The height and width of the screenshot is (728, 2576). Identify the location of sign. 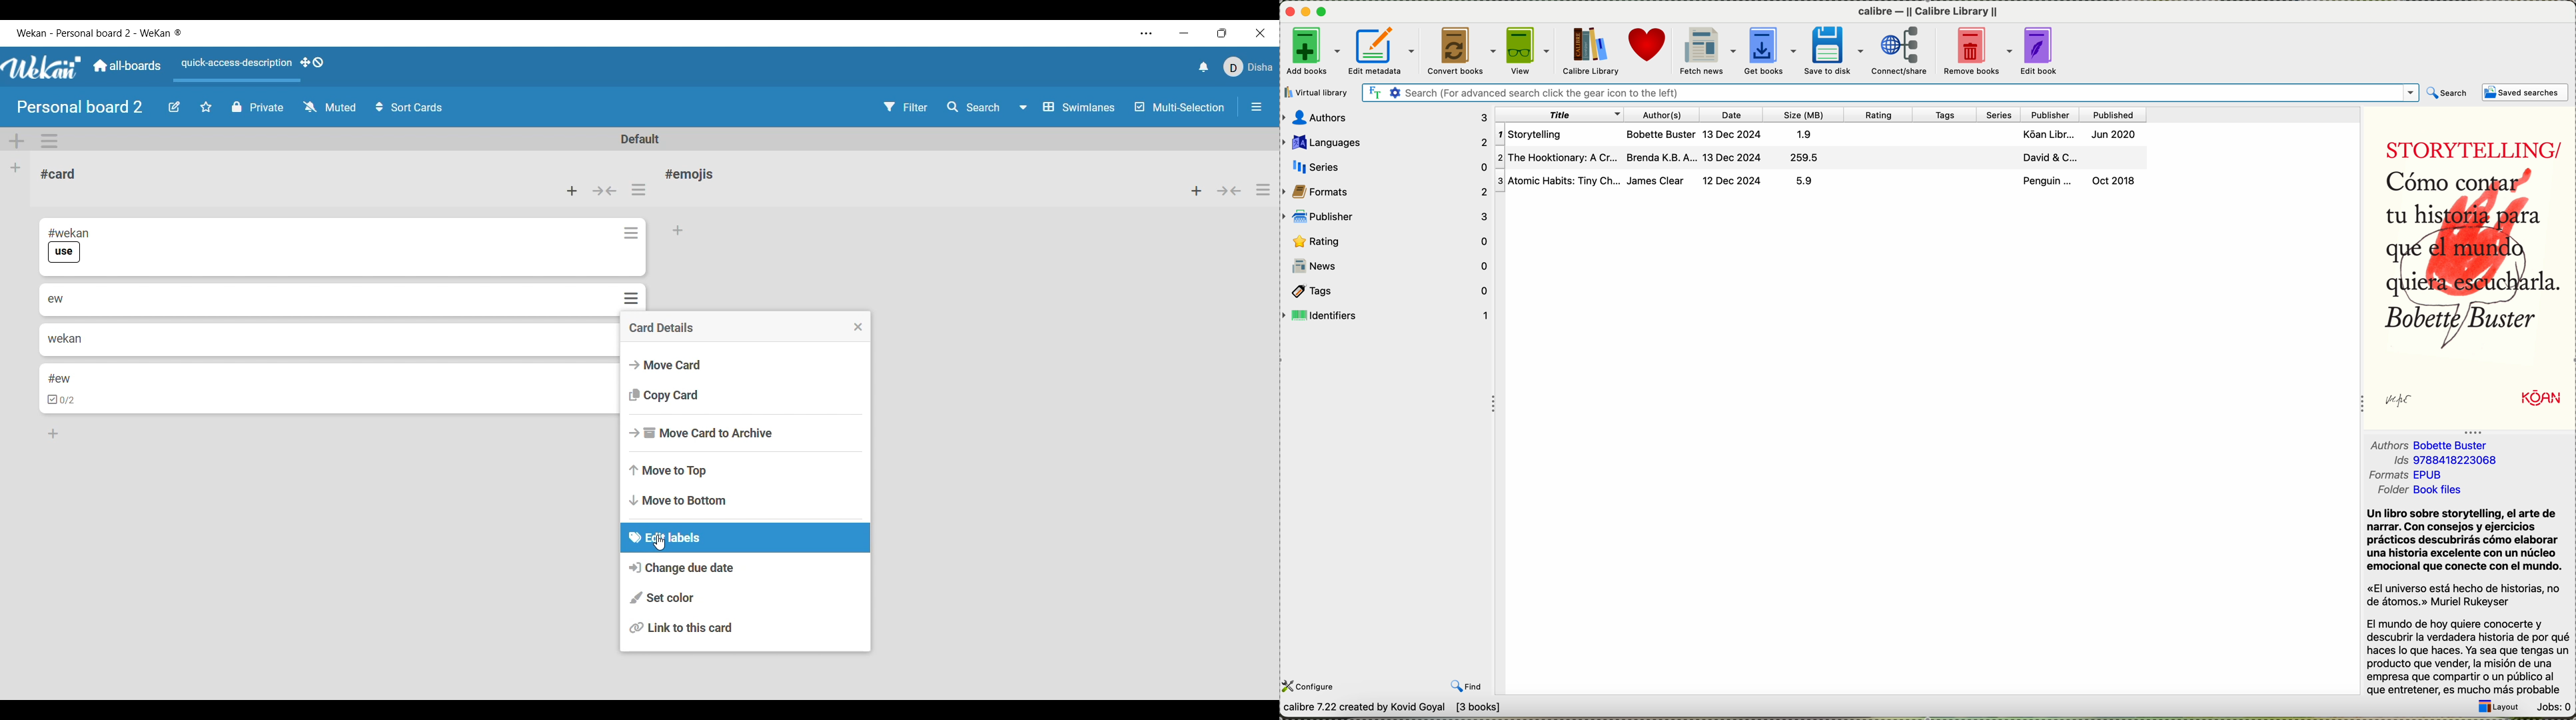
(2409, 401).